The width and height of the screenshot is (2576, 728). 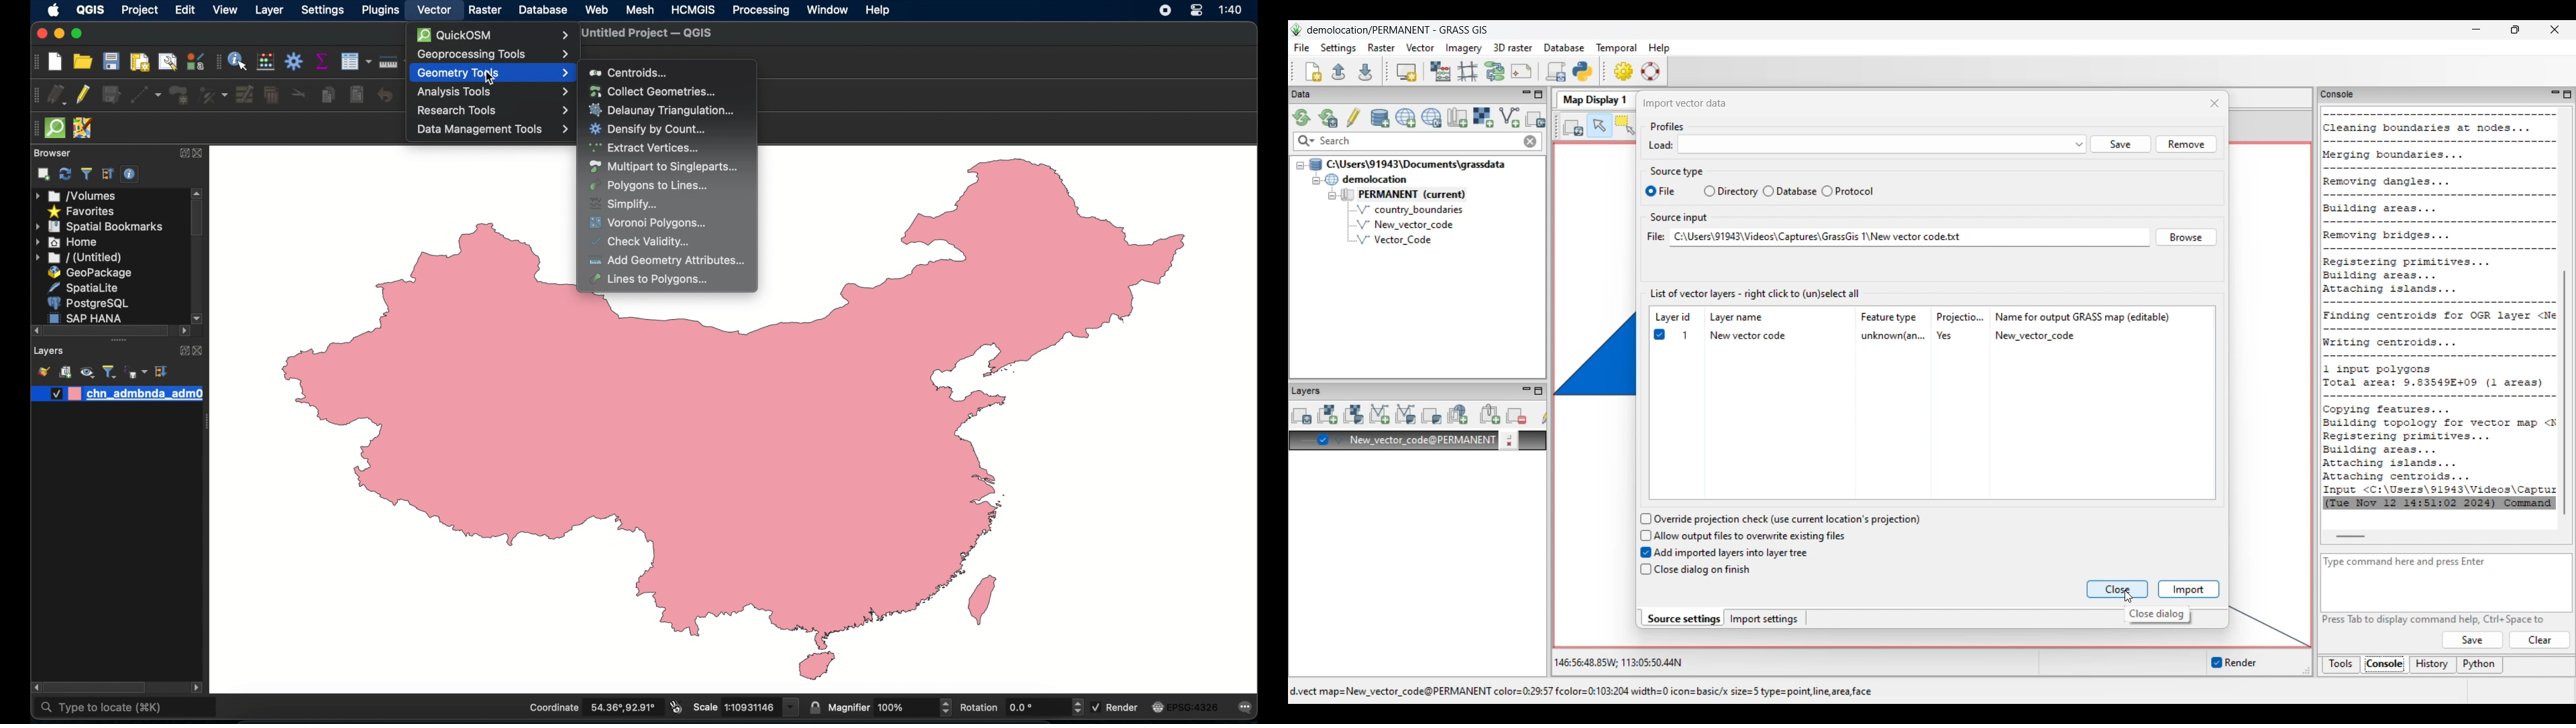 What do you see at coordinates (1625, 126) in the screenshot?
I see `Select vector feature(s)` at bounding box center [1625, 126].